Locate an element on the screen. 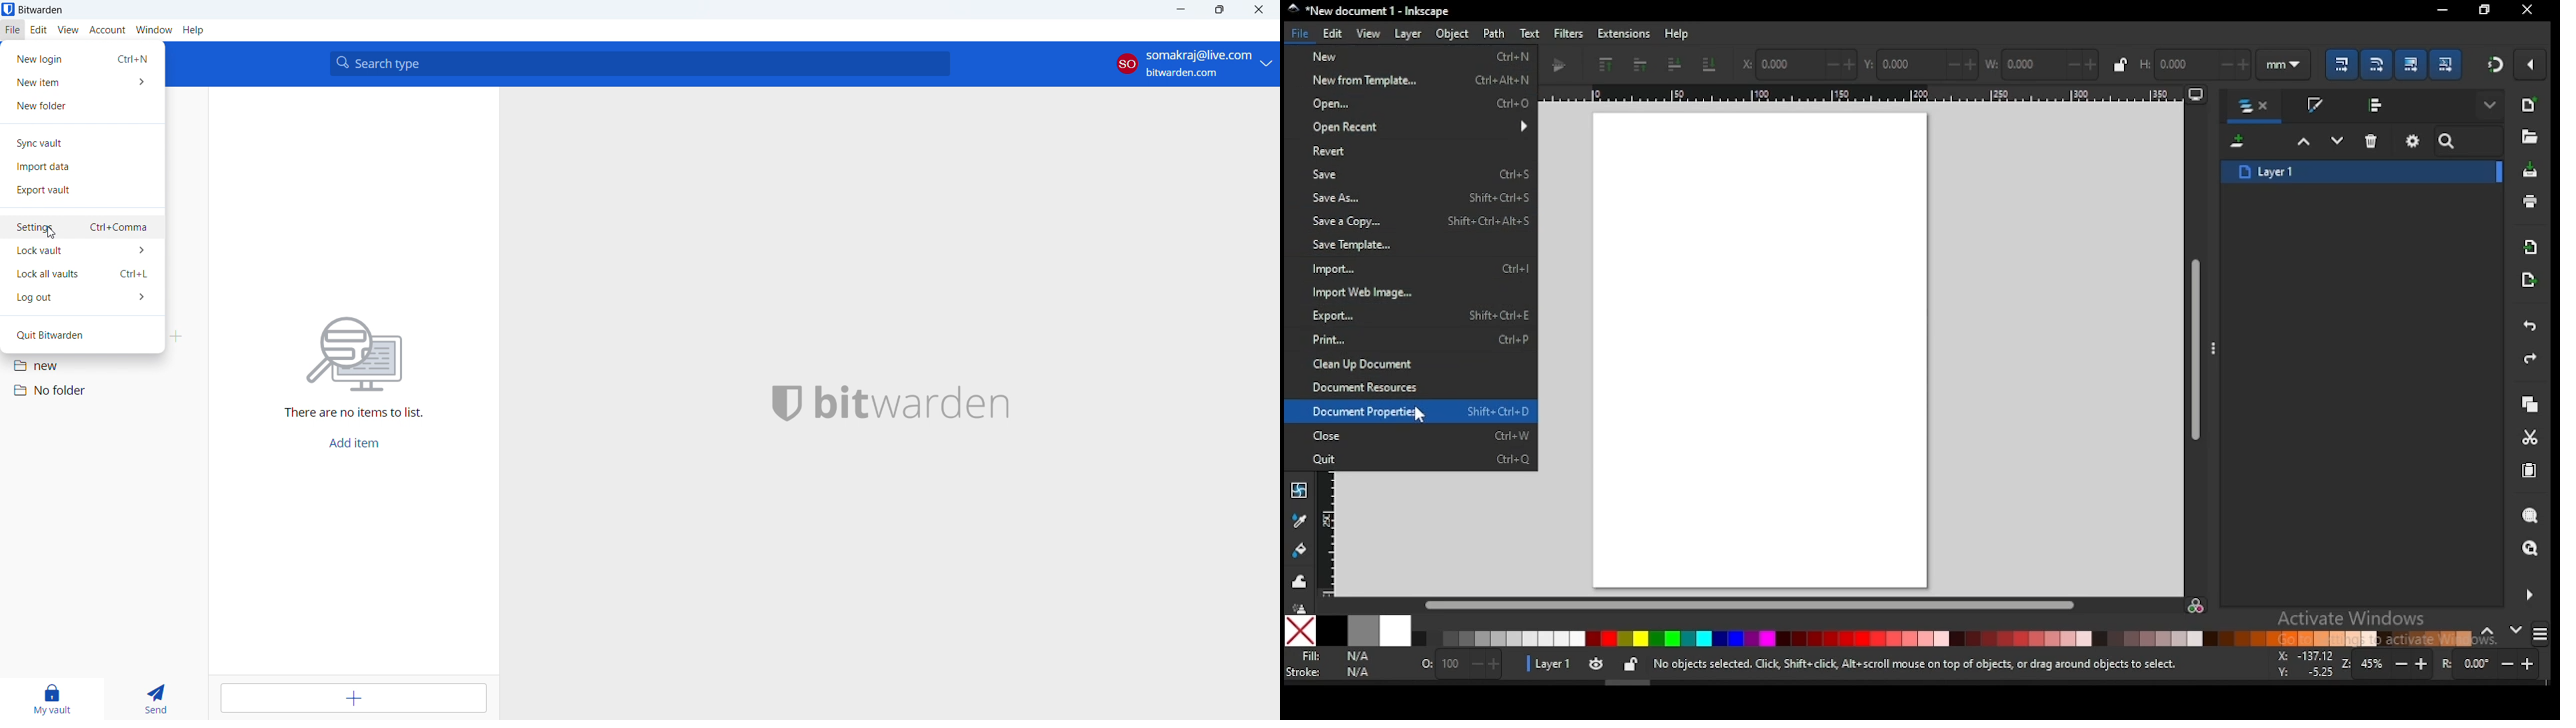 The height and width of the screenshot is (728, 2576). text is located at coordinates (1529, 33).